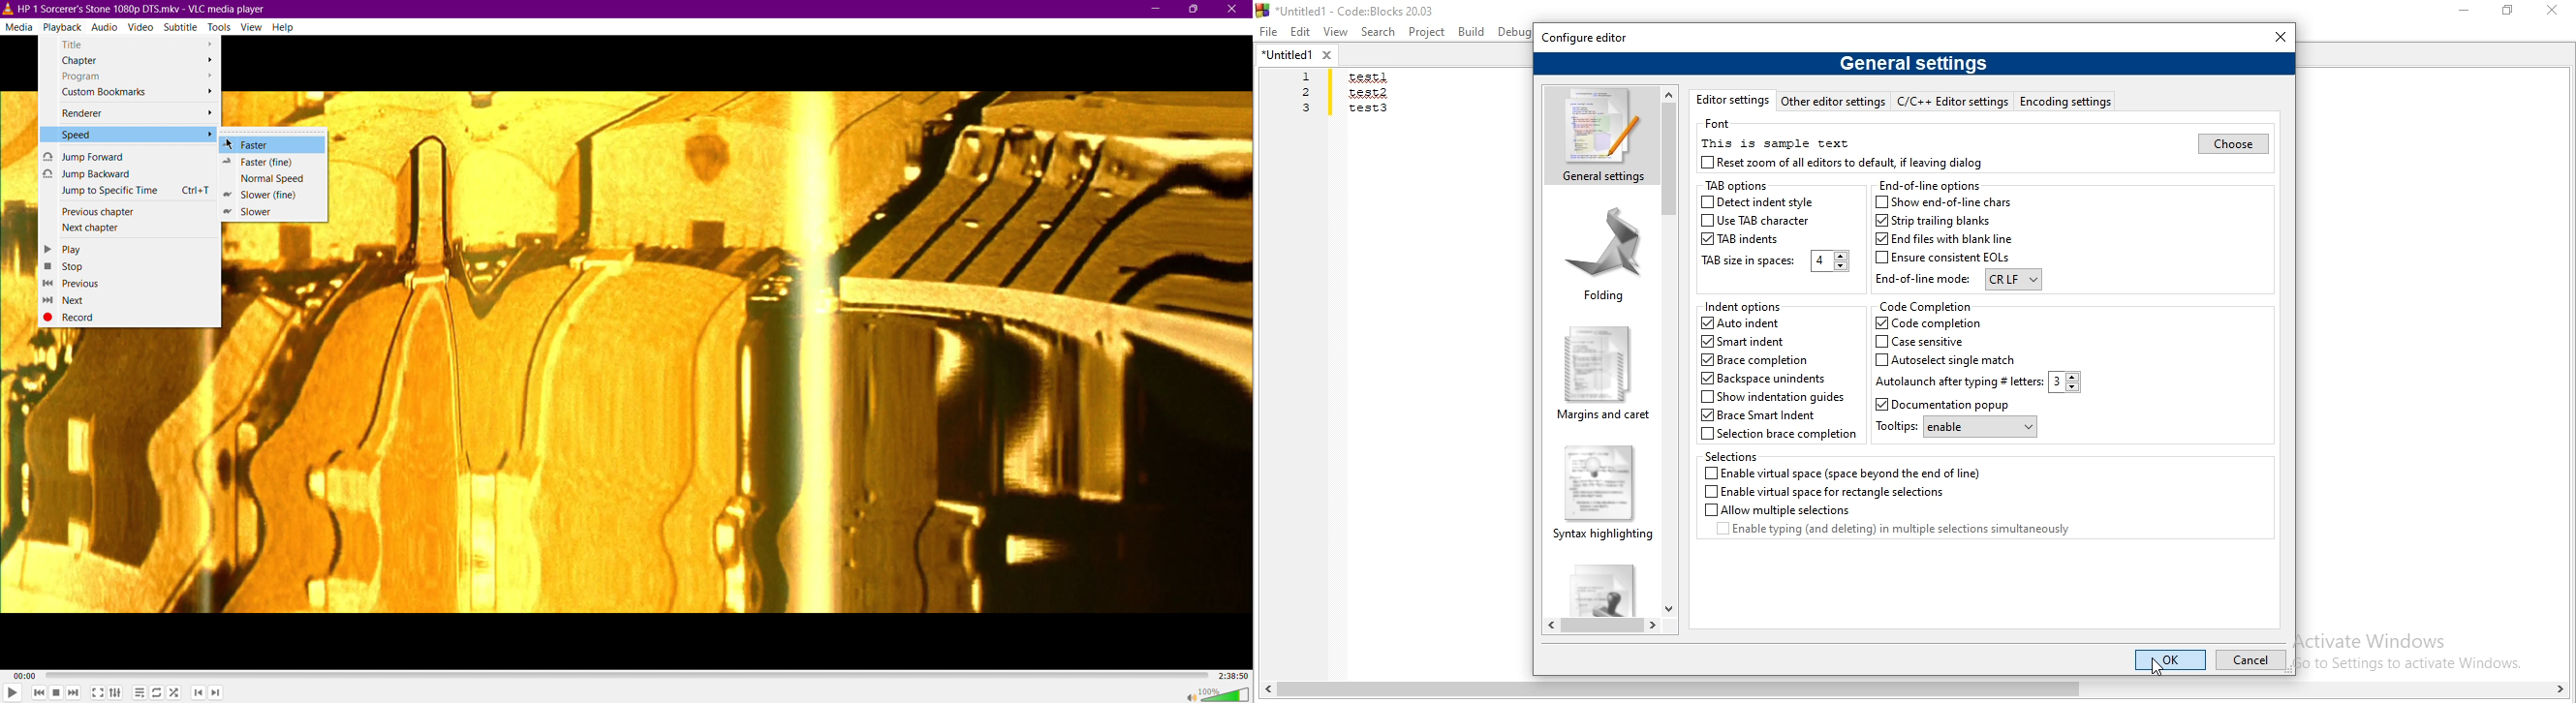 The width and height of the screenshot is (2576, 728). Describe the element at coordinates (219, 26) in the screenshot. I see `Tools` at that location.